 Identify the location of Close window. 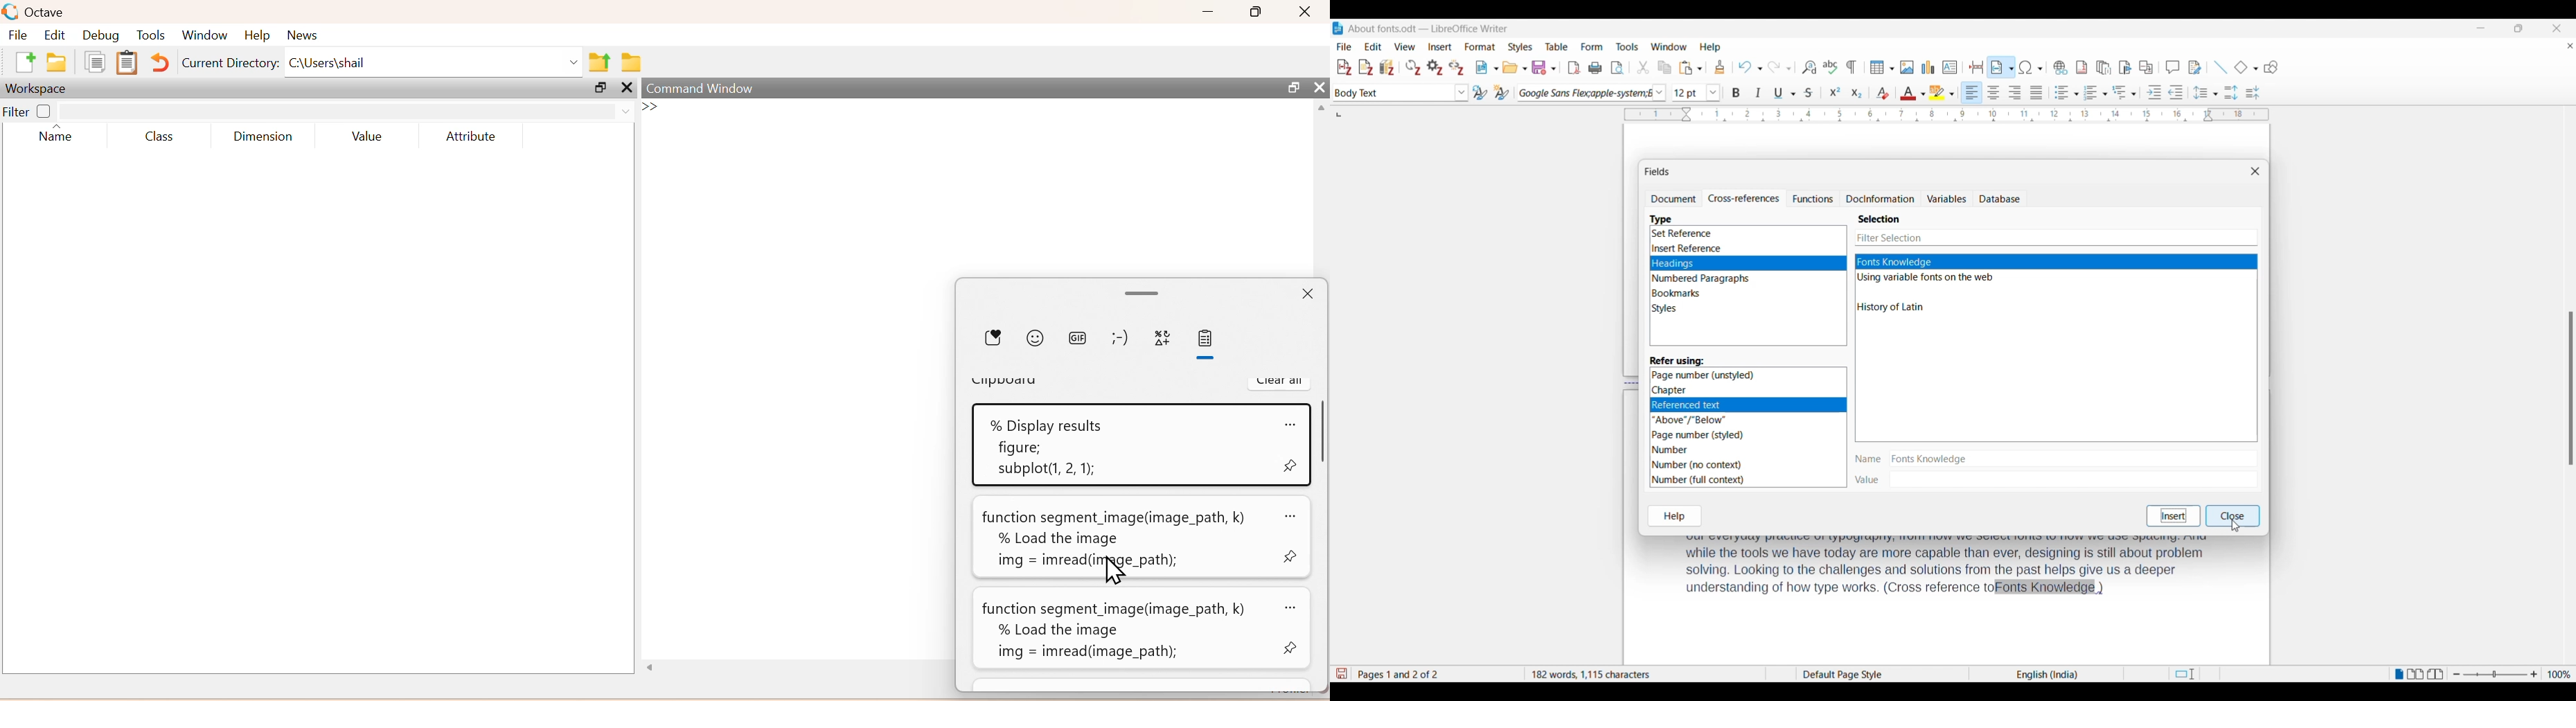
(2256, 171).